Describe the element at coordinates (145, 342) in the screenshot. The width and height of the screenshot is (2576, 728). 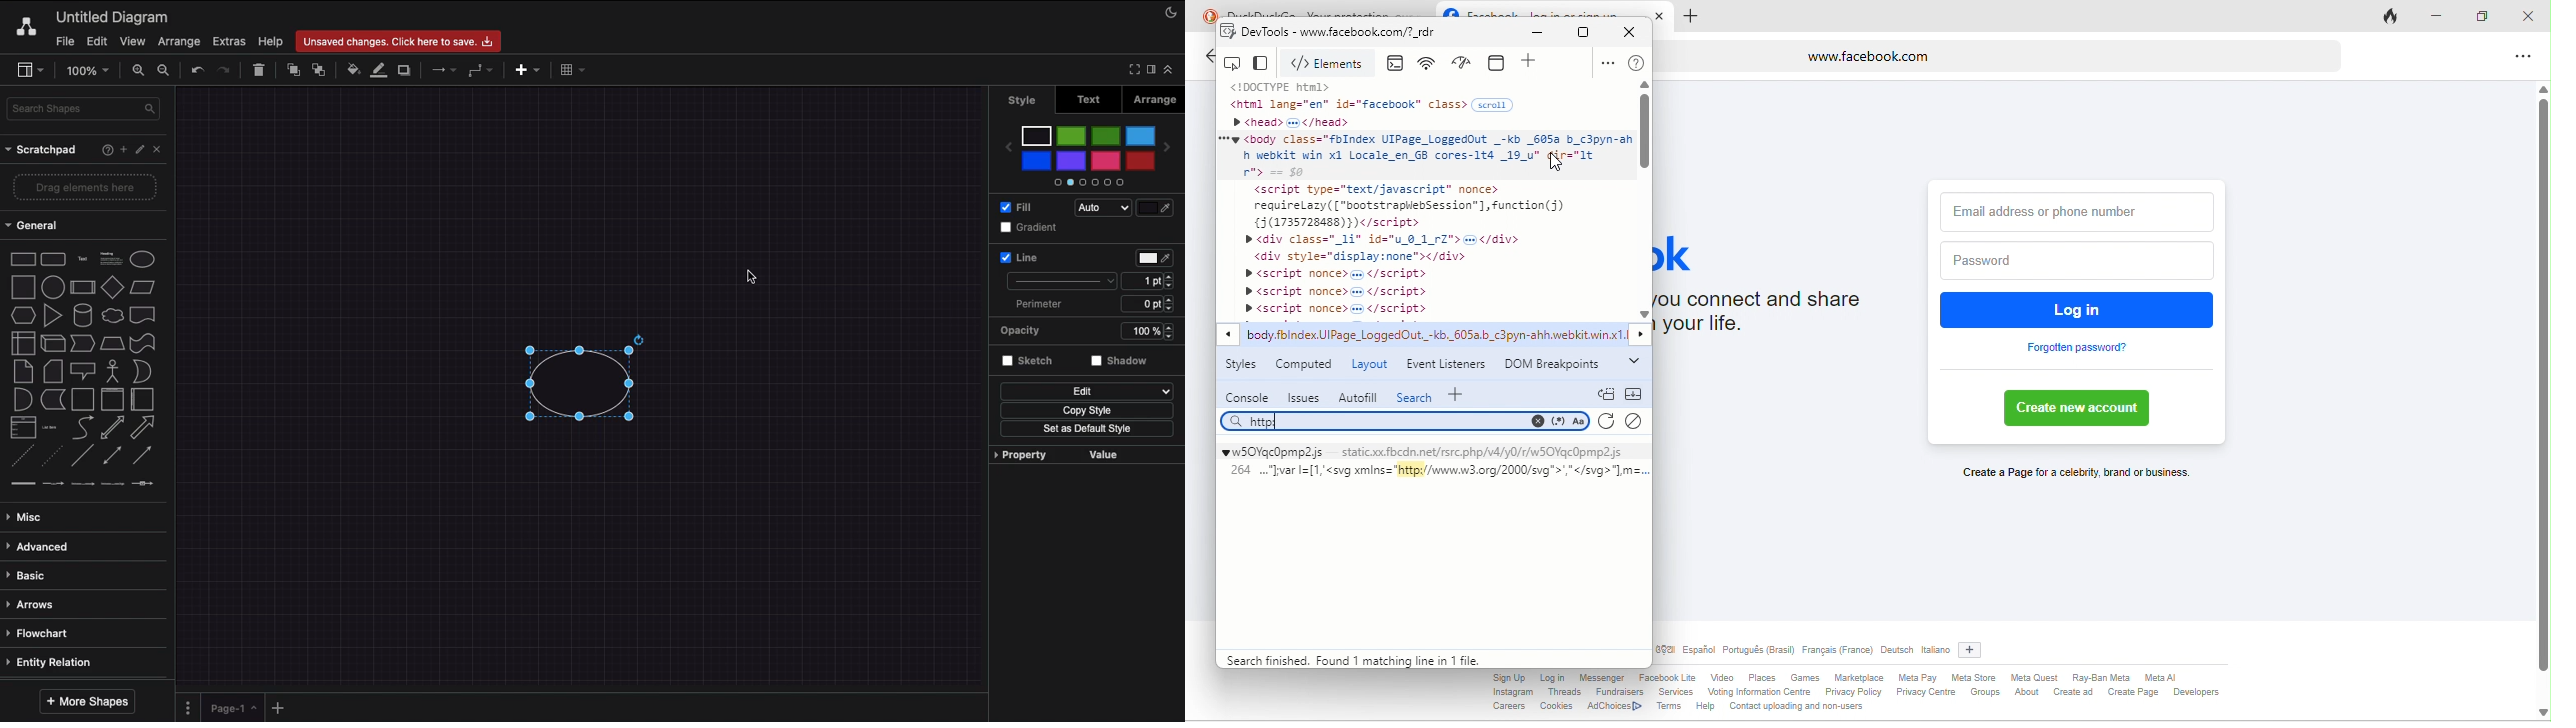
I see `Tape` at that location.